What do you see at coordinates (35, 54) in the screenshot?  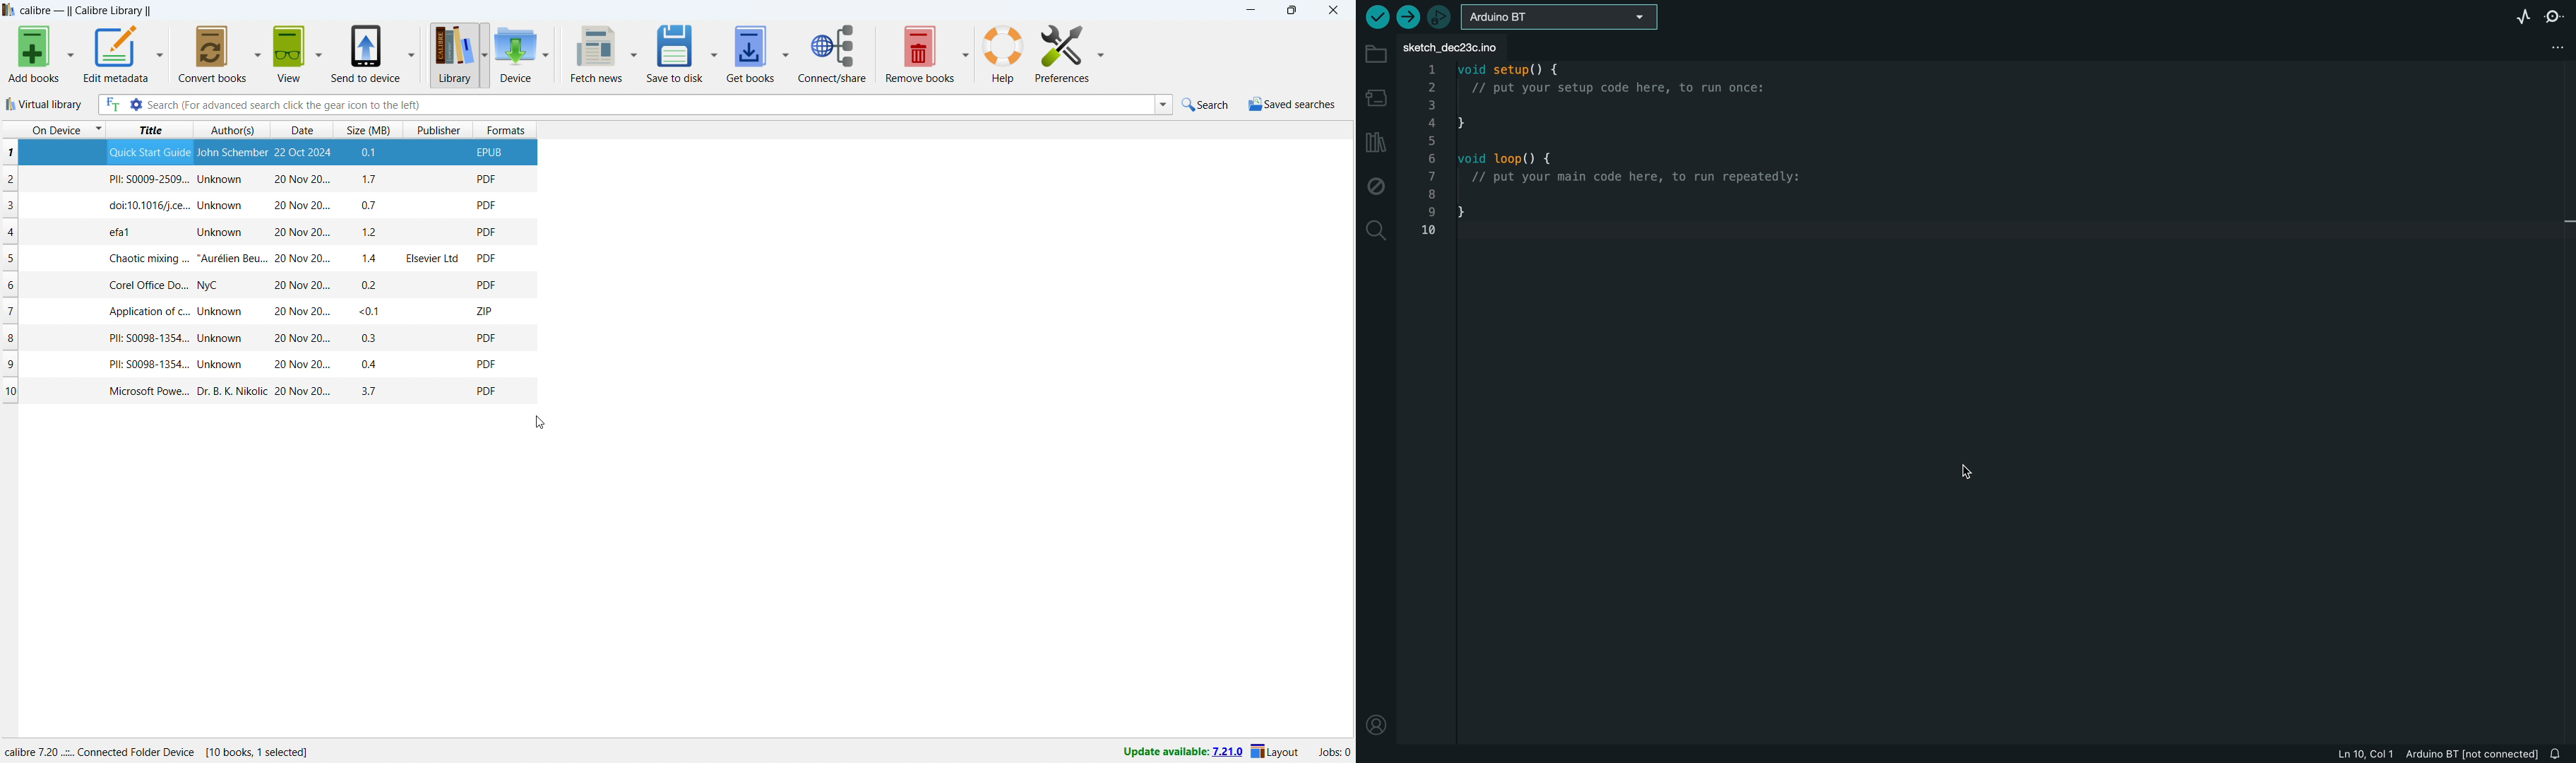 I see `add books` at bounding box center [35, 54].